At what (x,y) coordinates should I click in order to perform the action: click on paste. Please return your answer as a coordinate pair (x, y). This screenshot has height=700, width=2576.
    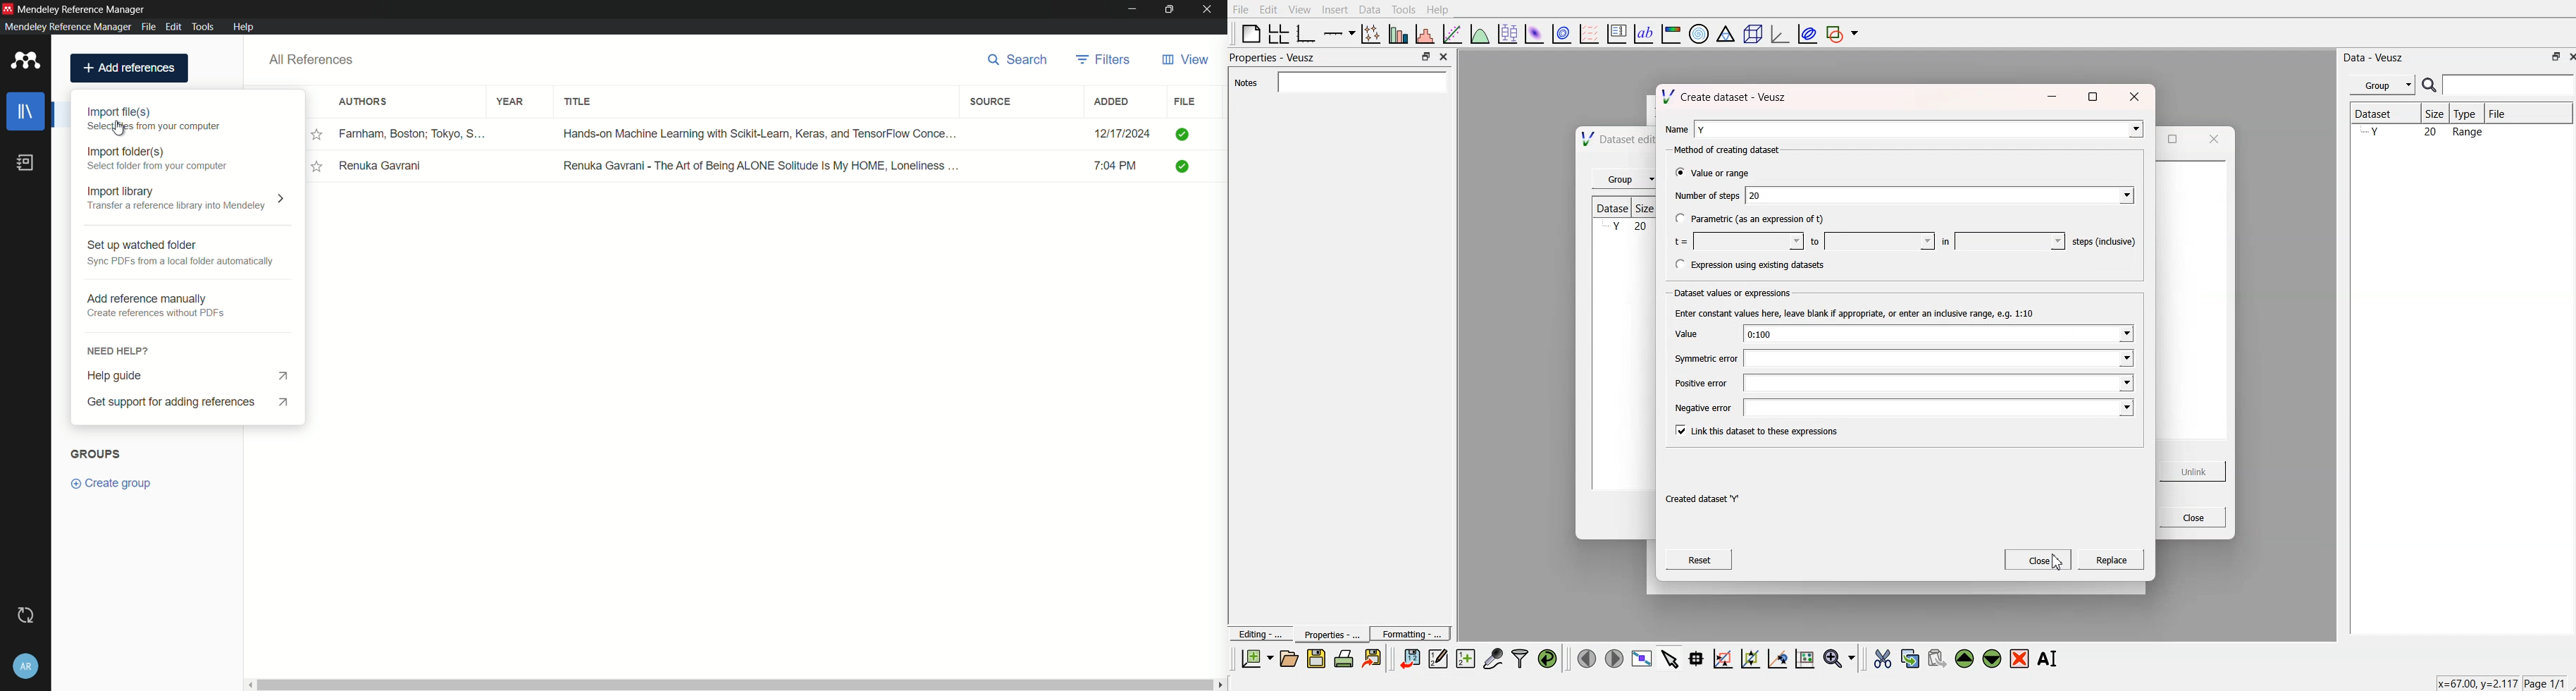
    Looking at the image, I should click on (1938, 656).